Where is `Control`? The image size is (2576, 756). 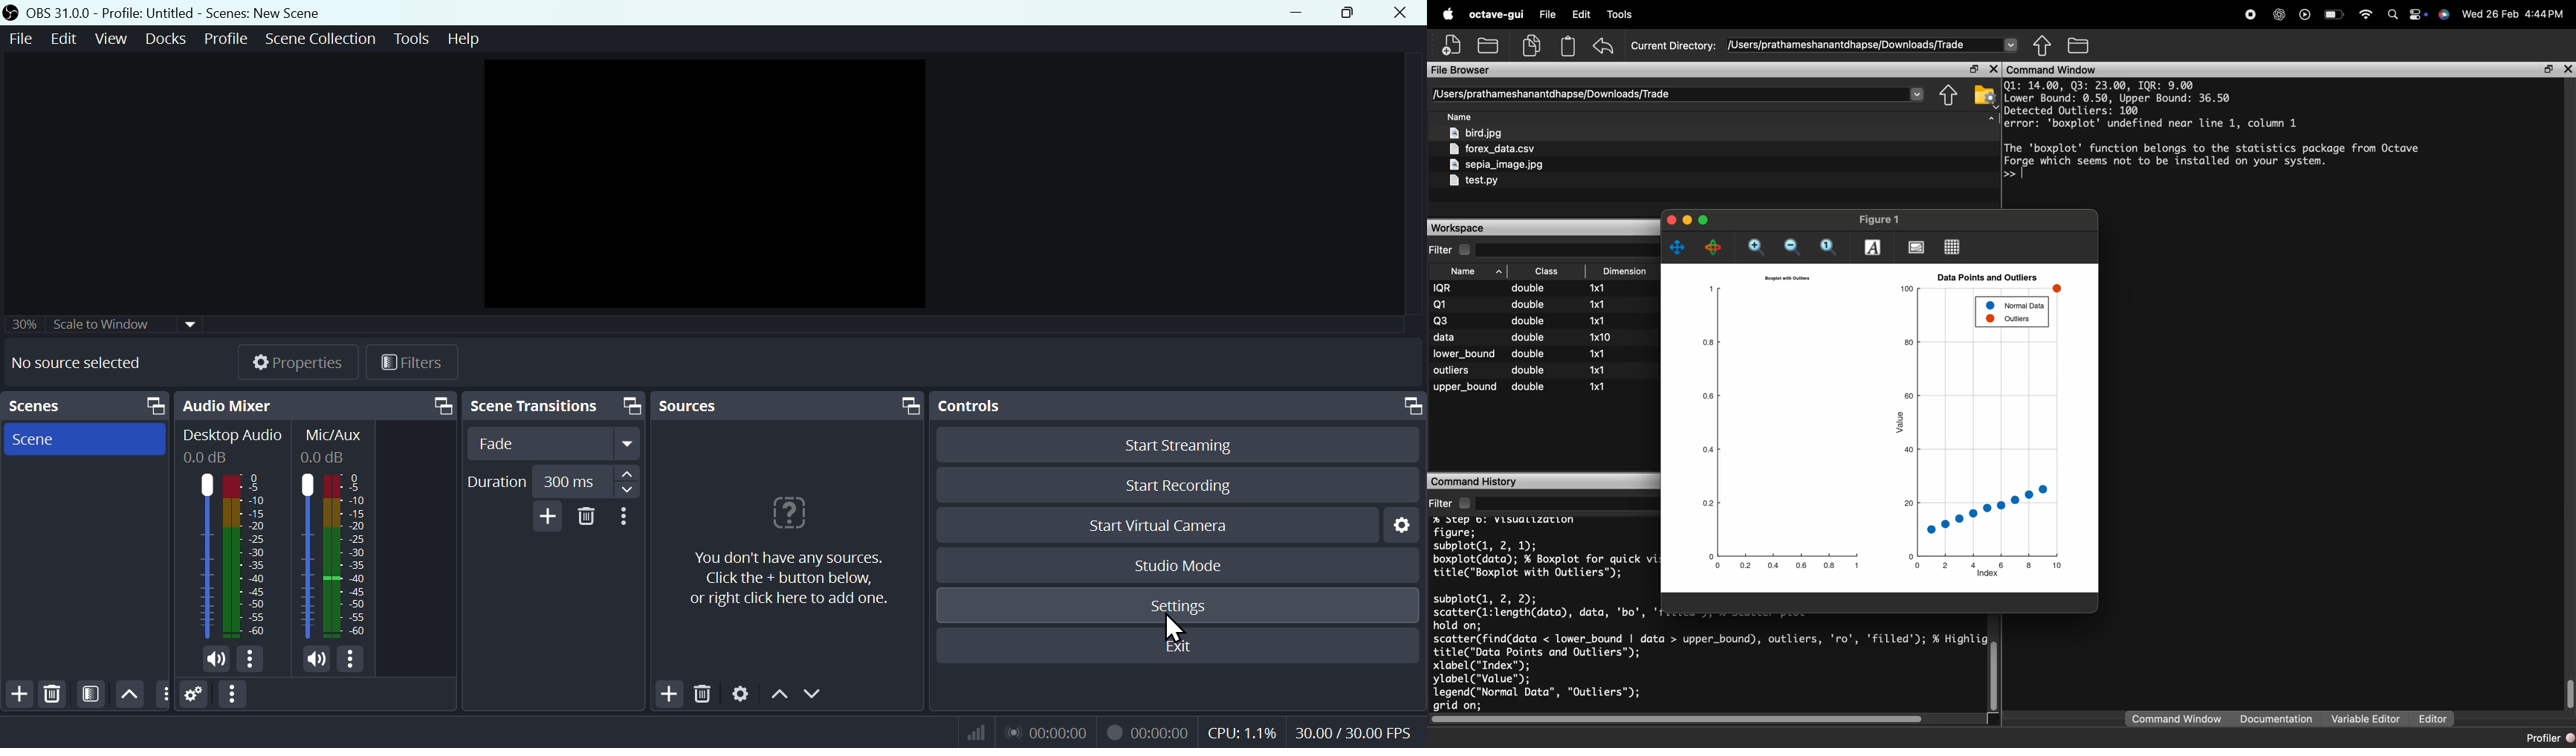 Control is located at coordinates (1179, 404).